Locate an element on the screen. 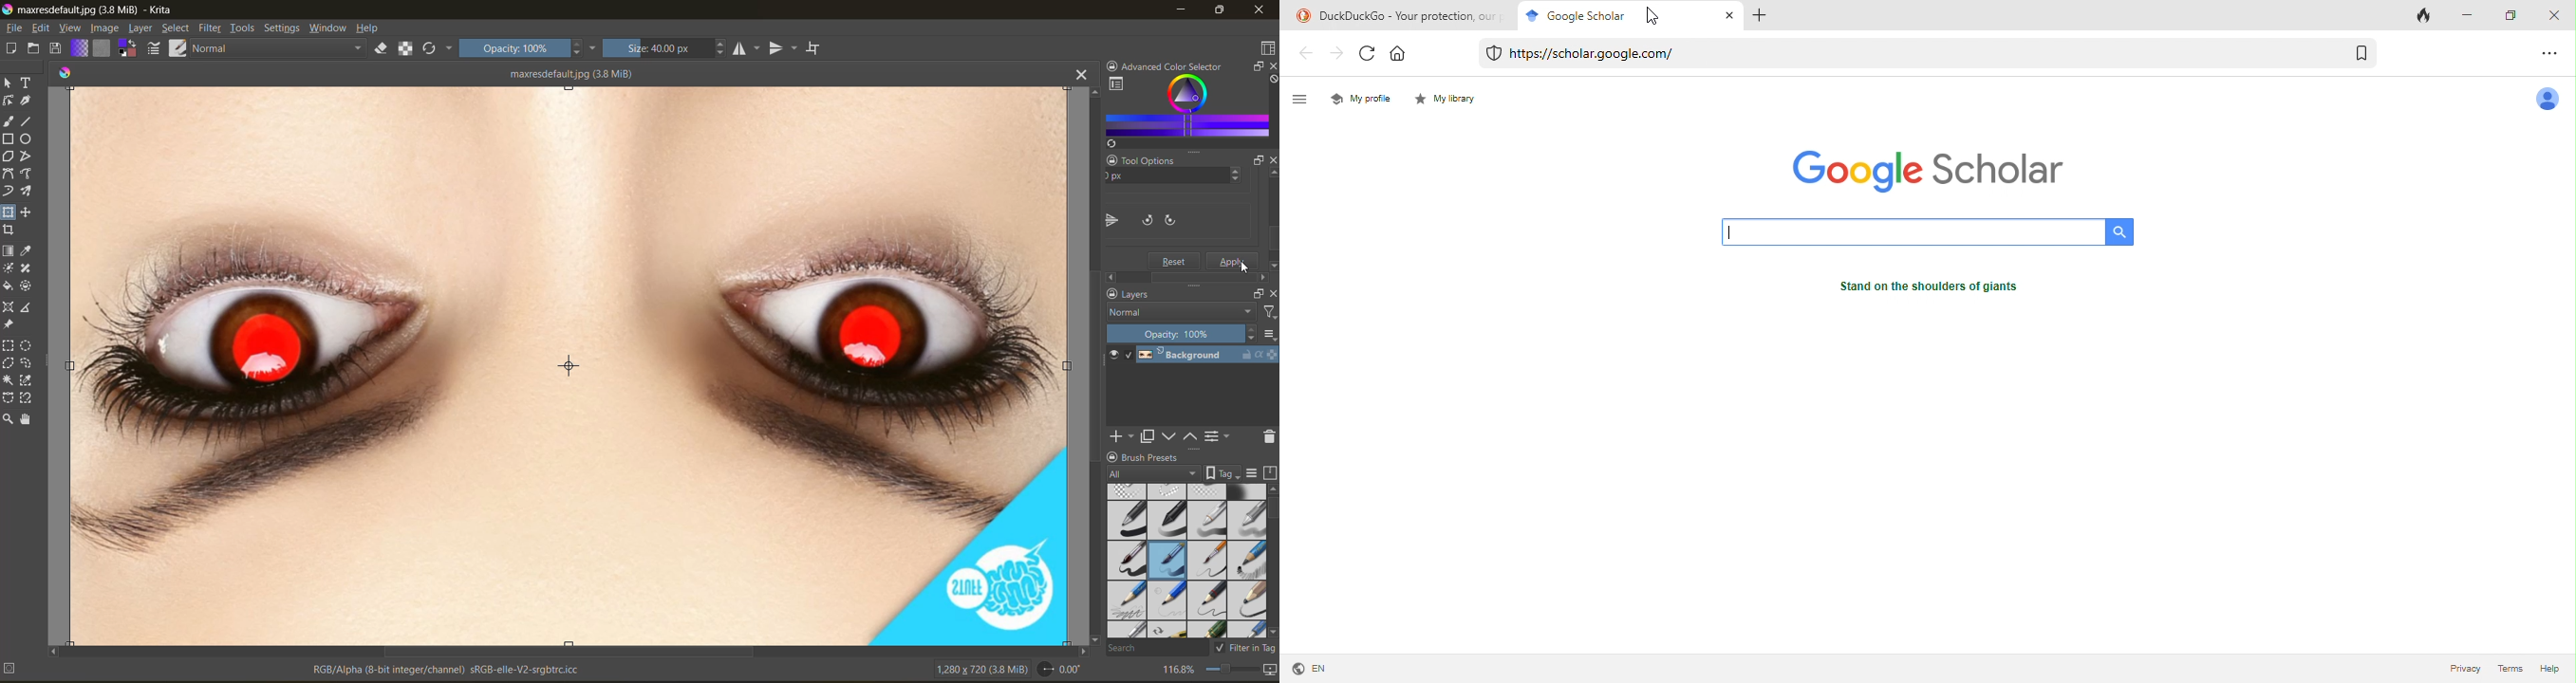 The width and height of the screenshot is (2576, 700). minimize is located at coordinates (1177, 12).